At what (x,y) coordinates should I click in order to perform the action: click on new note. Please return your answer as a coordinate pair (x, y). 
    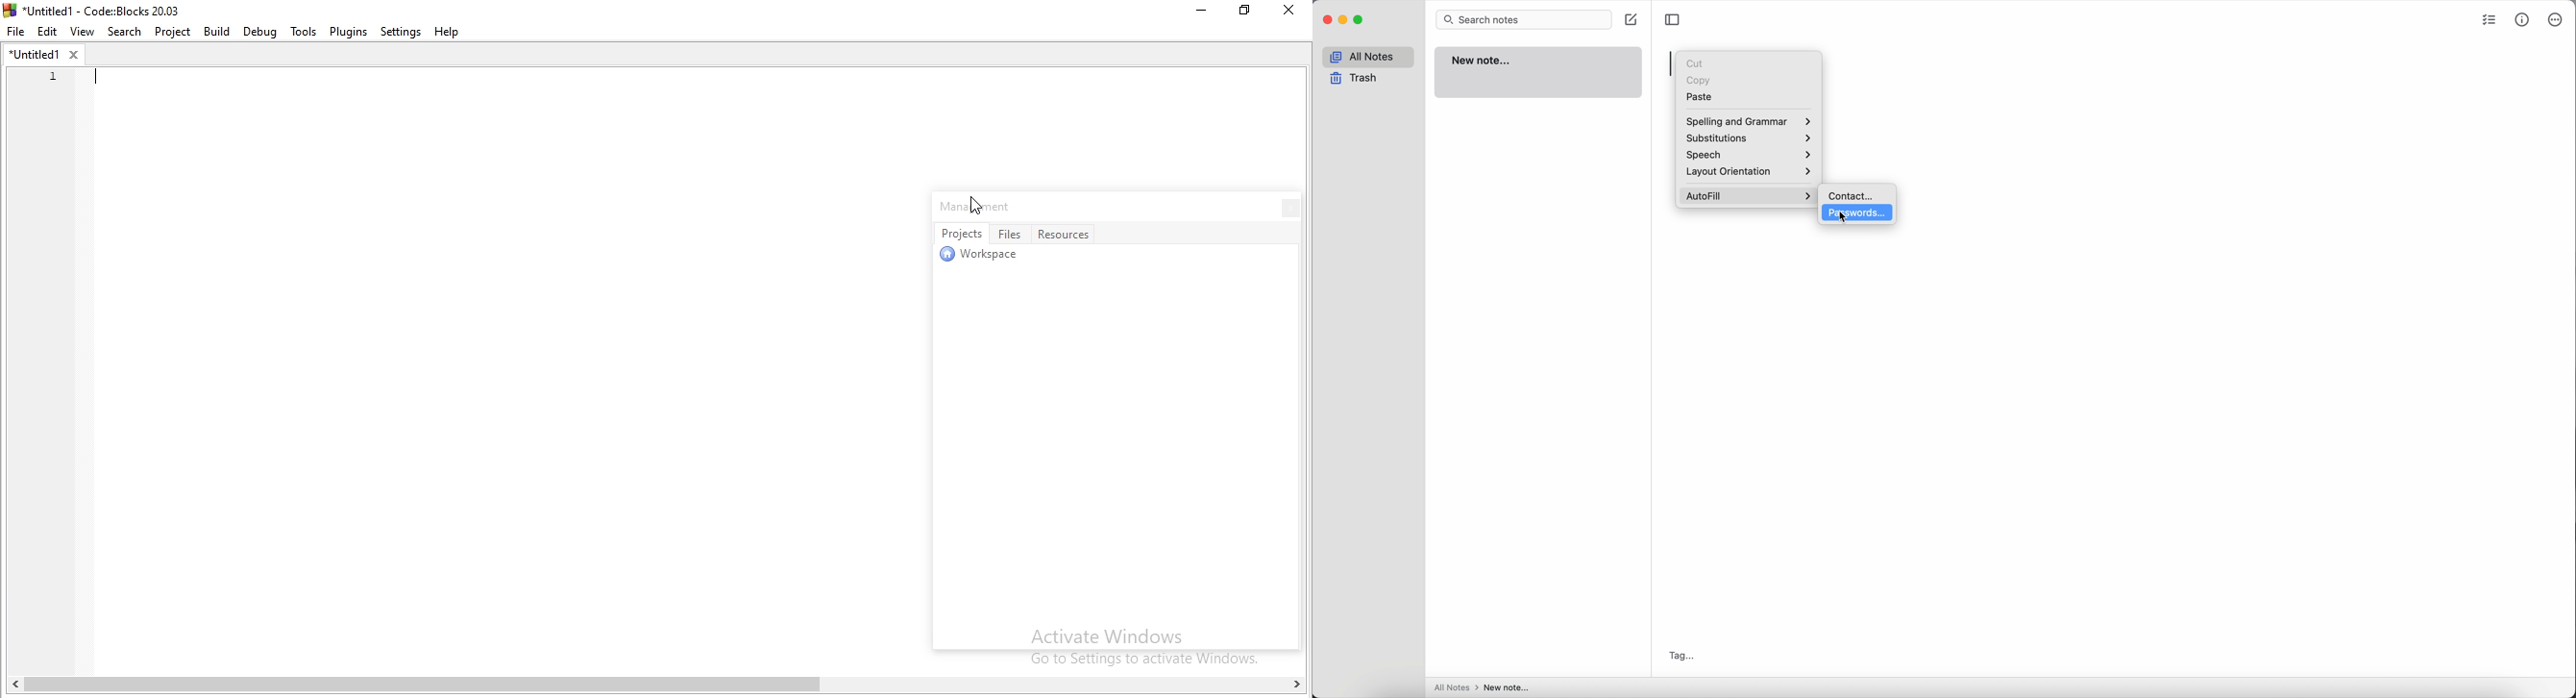
    Looking at the image, I should click on (1539, 73).